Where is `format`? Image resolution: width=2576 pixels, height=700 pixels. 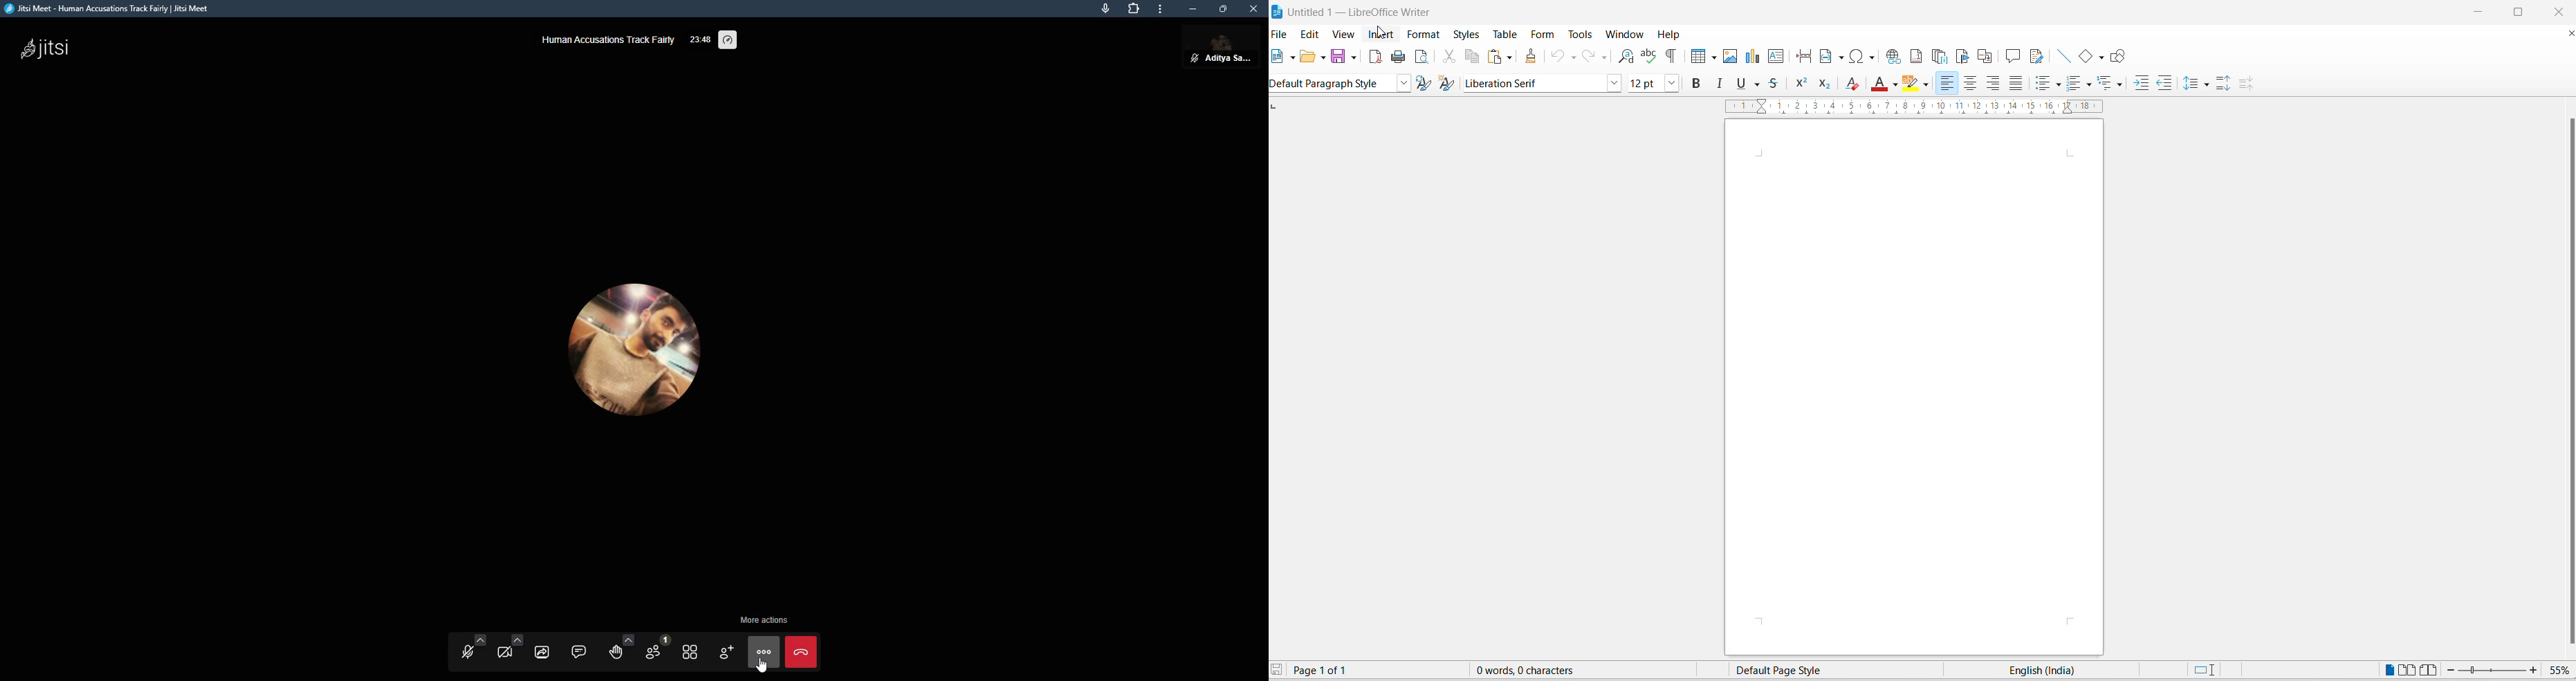
format is located at coordinates (1424, 35).